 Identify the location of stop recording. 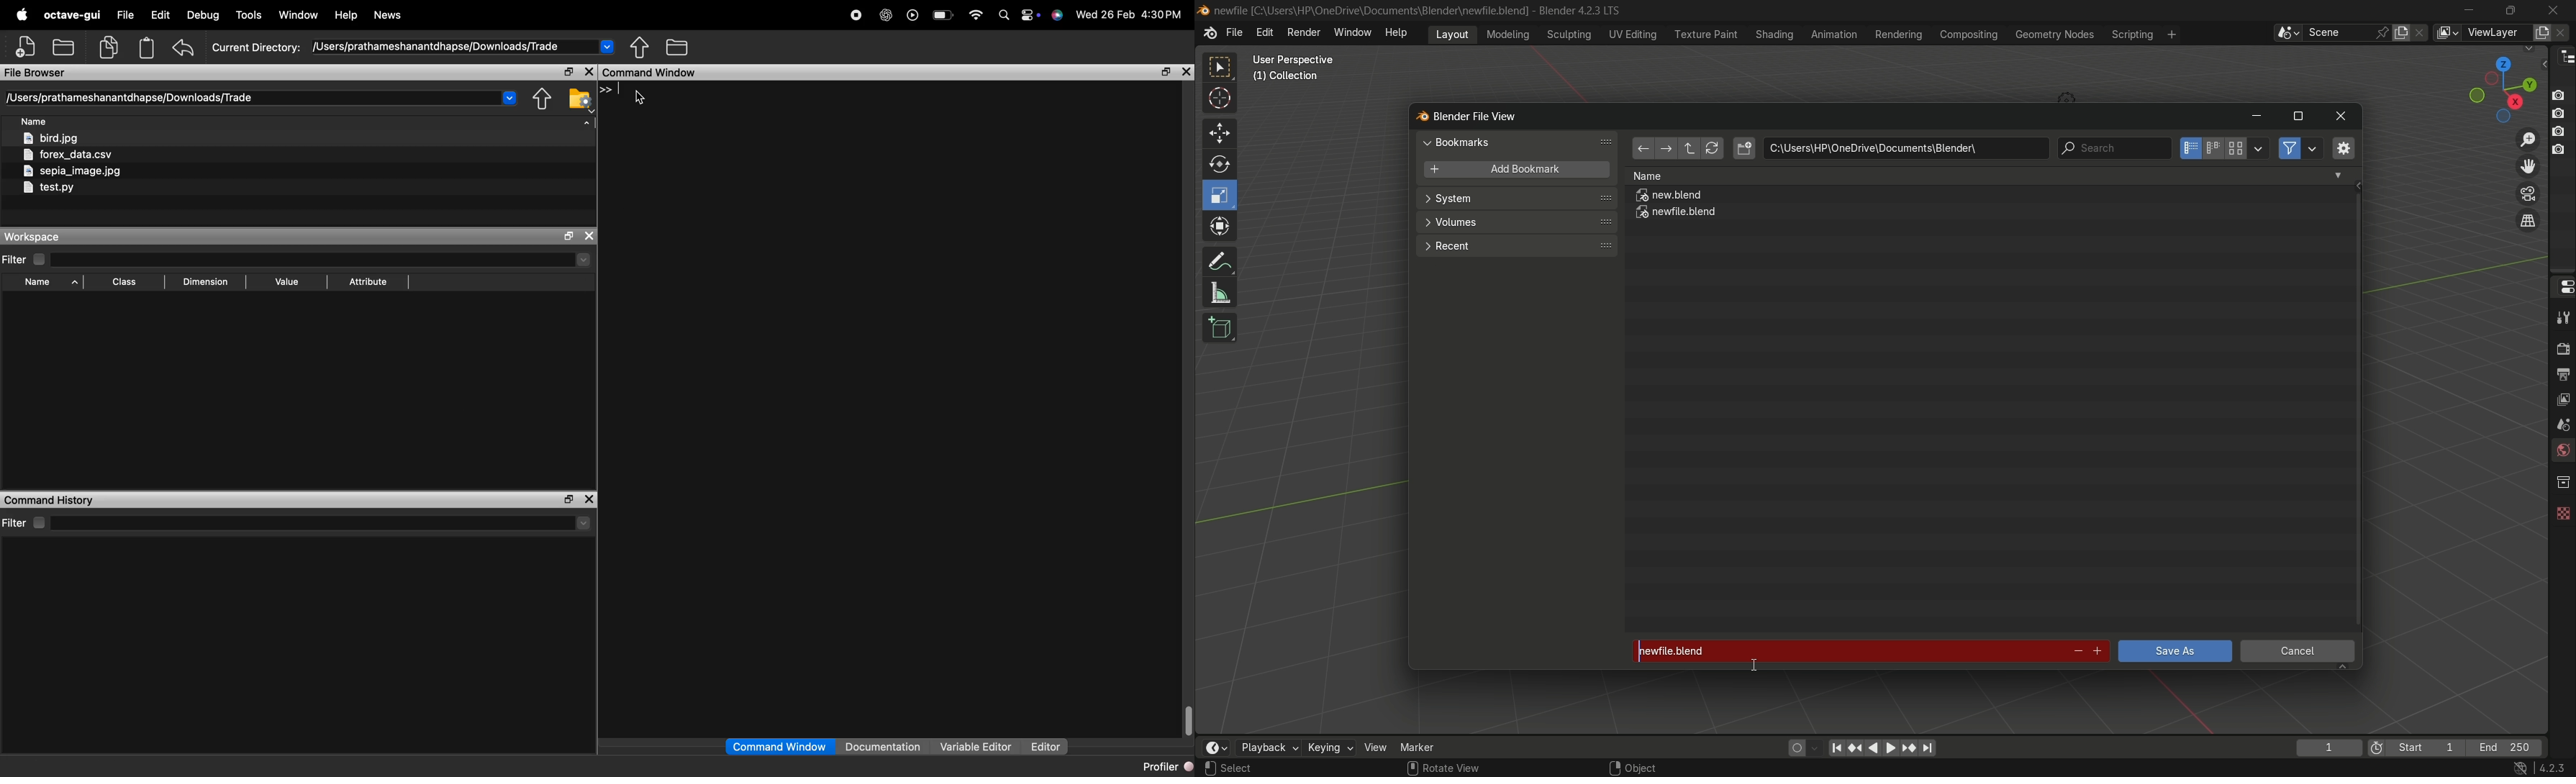
(857, 15).